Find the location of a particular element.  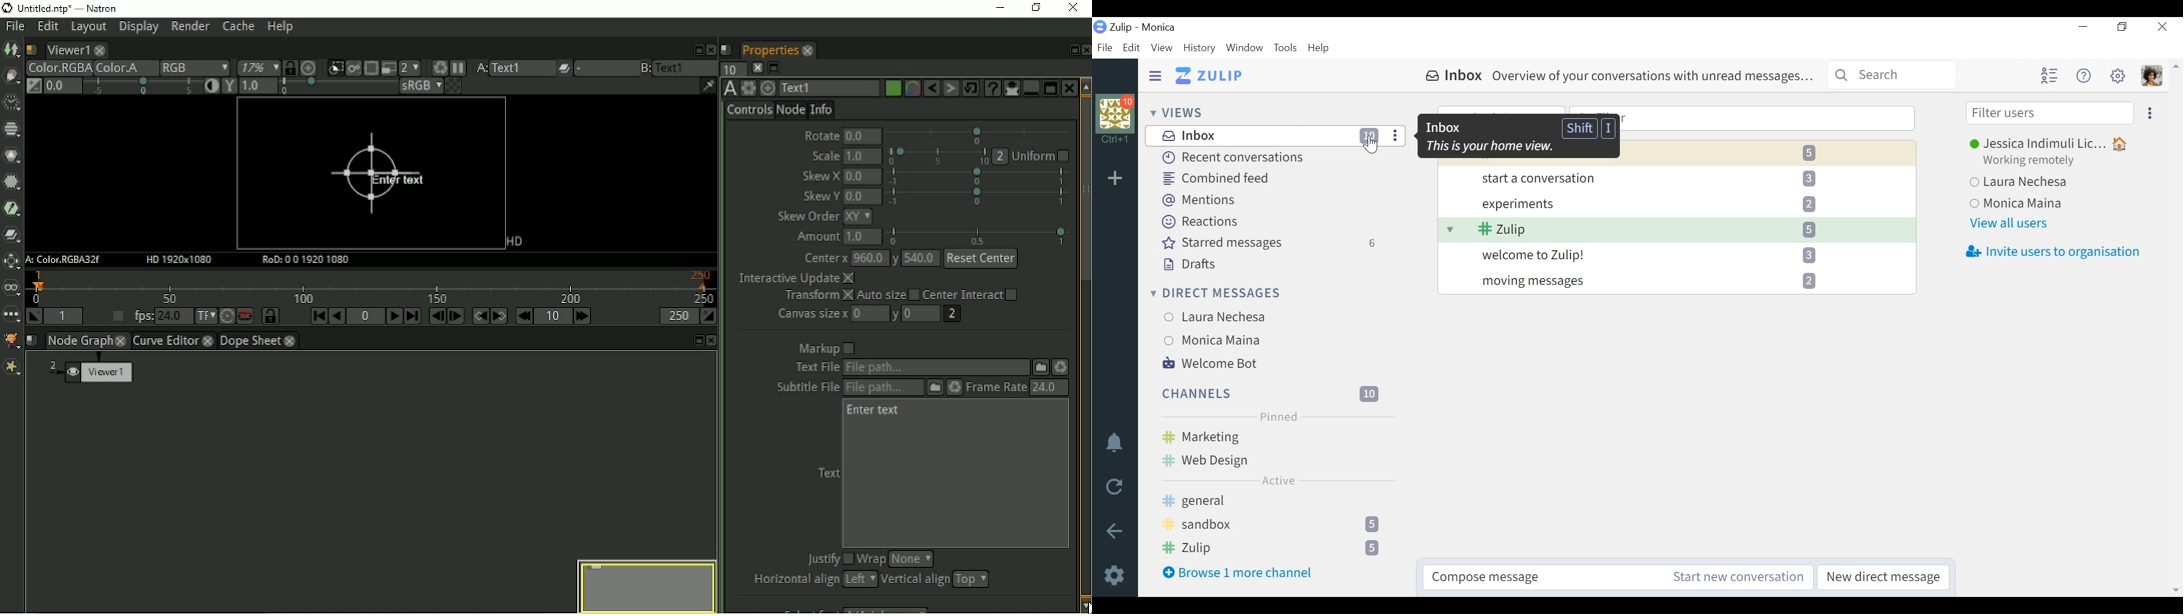

Enter text is located at coordinates (375, 175).